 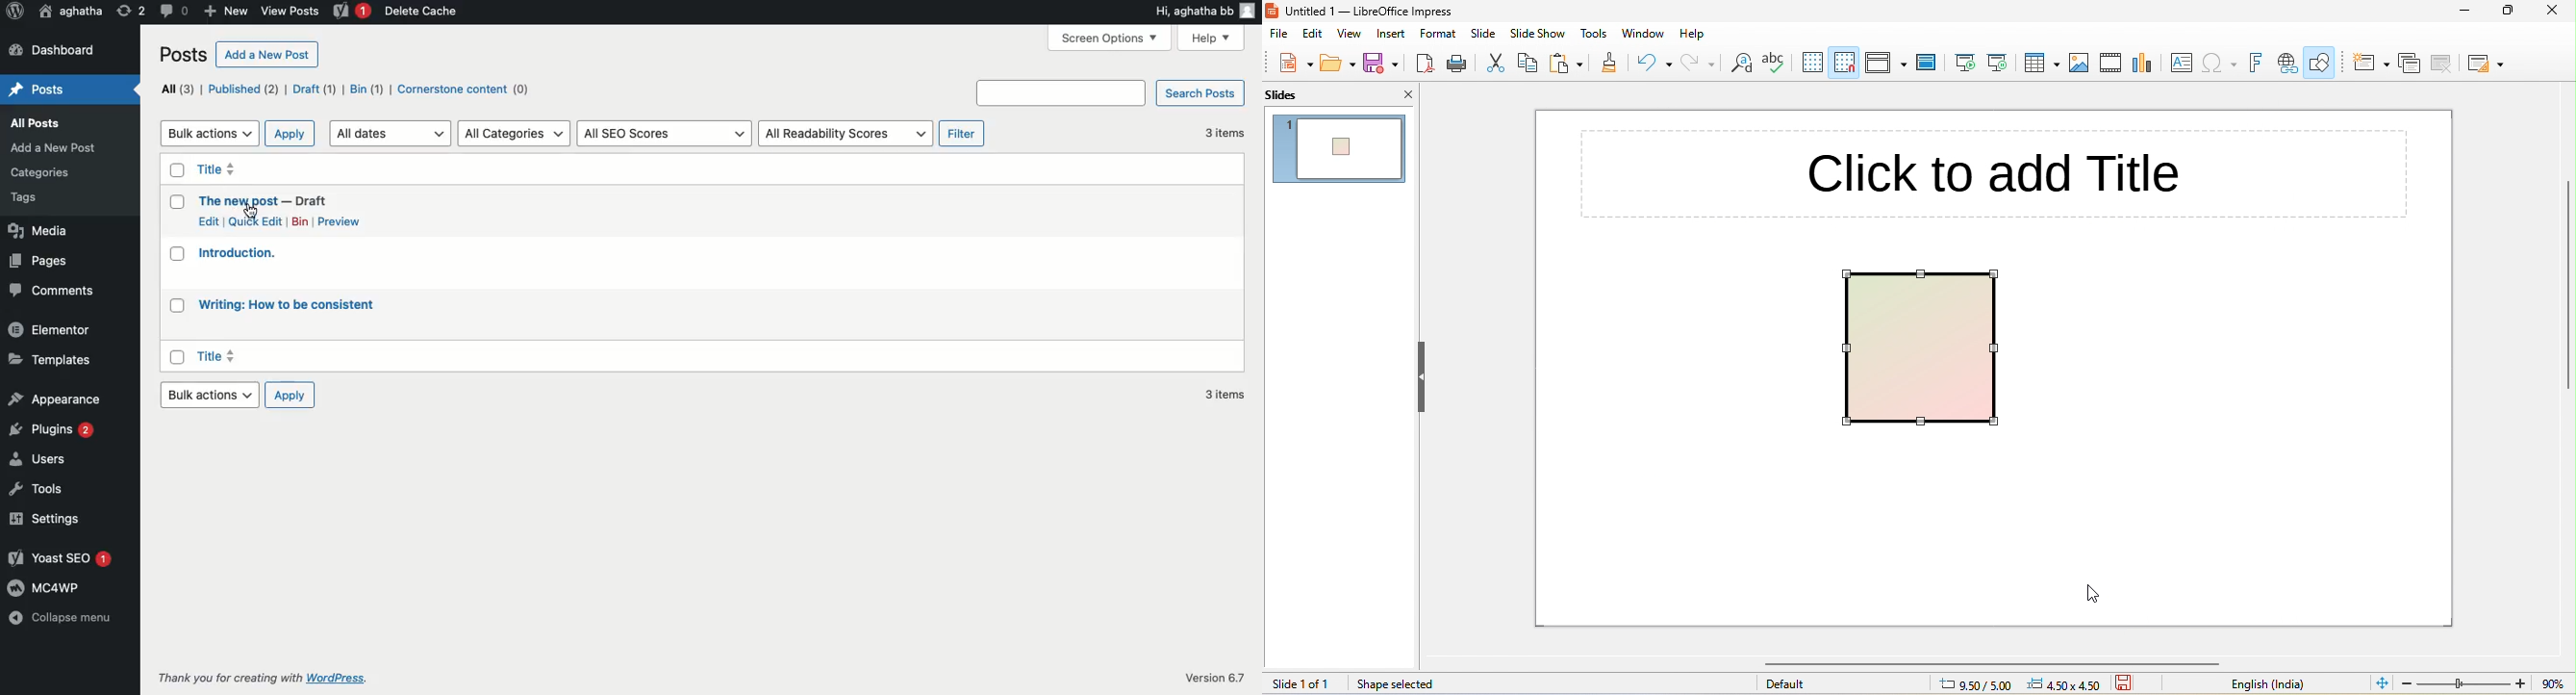 What do you see at coordinates (183, 55) in the screenshot?
I see `Posts` at bounding box center [183, 55].